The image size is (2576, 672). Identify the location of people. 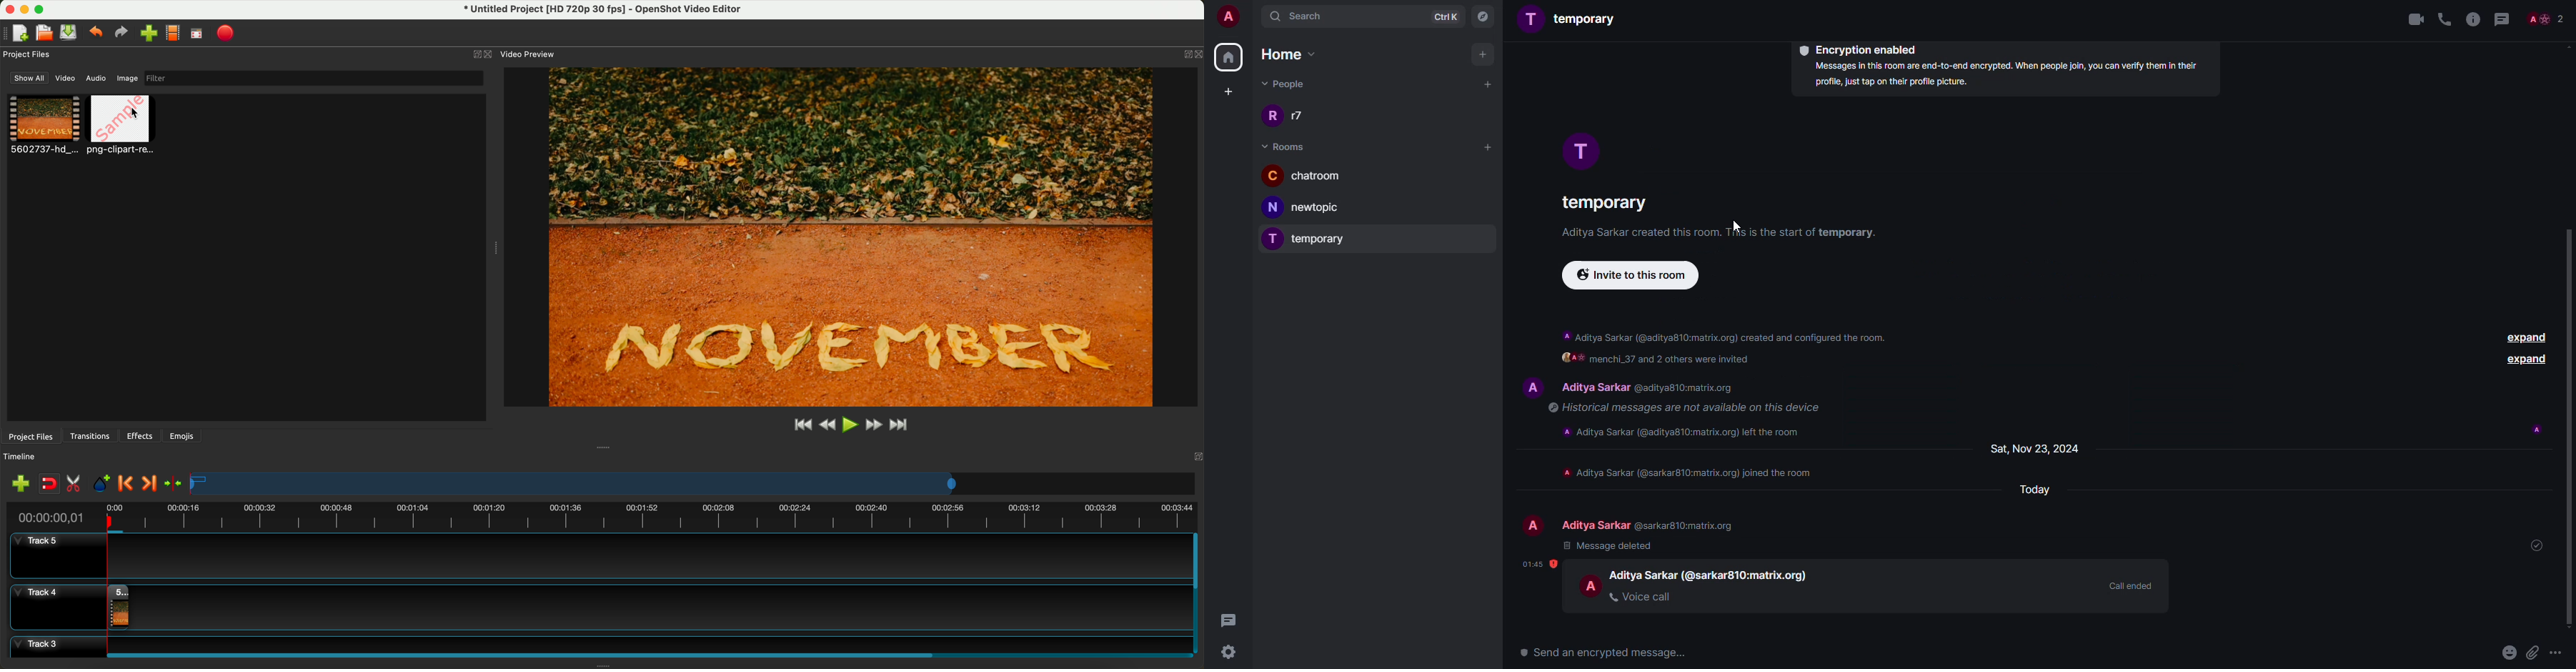
(1594, 387).